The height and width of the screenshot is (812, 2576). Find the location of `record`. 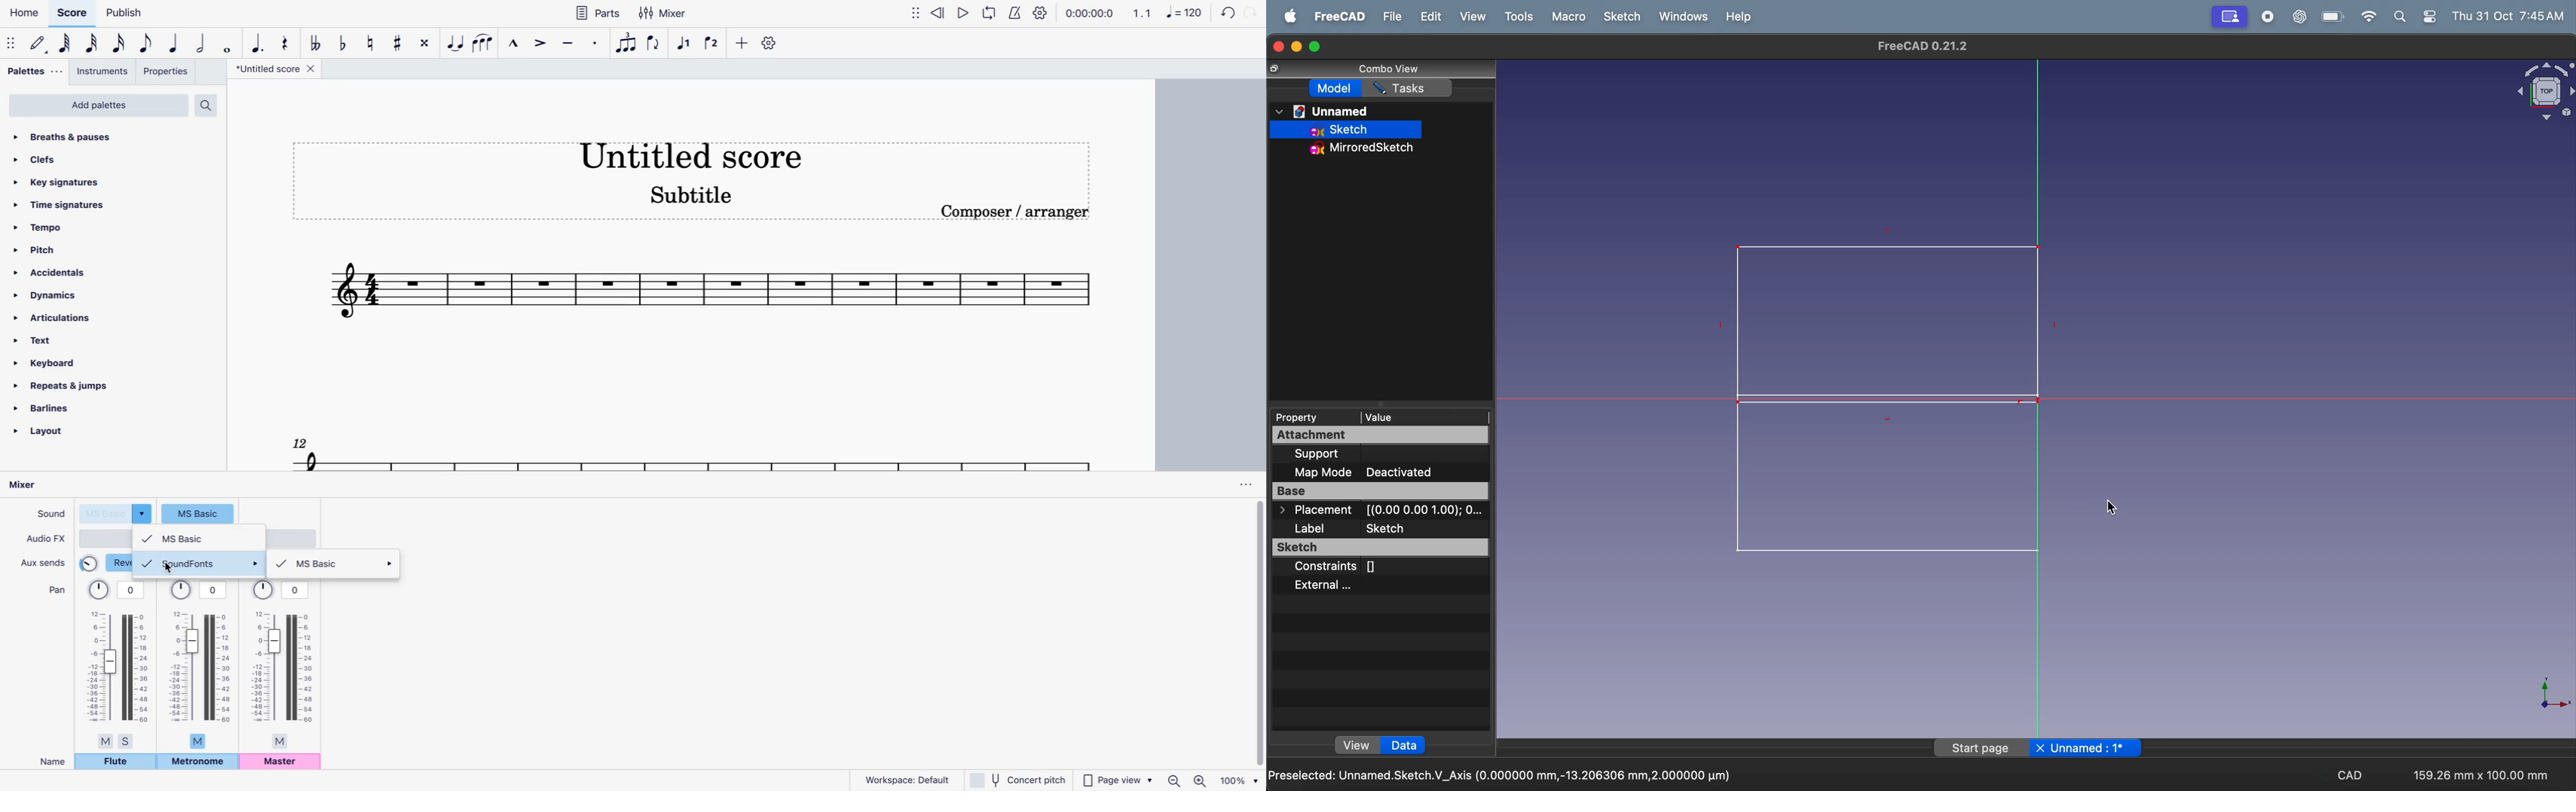

record is located at coordinates (2268, 15).